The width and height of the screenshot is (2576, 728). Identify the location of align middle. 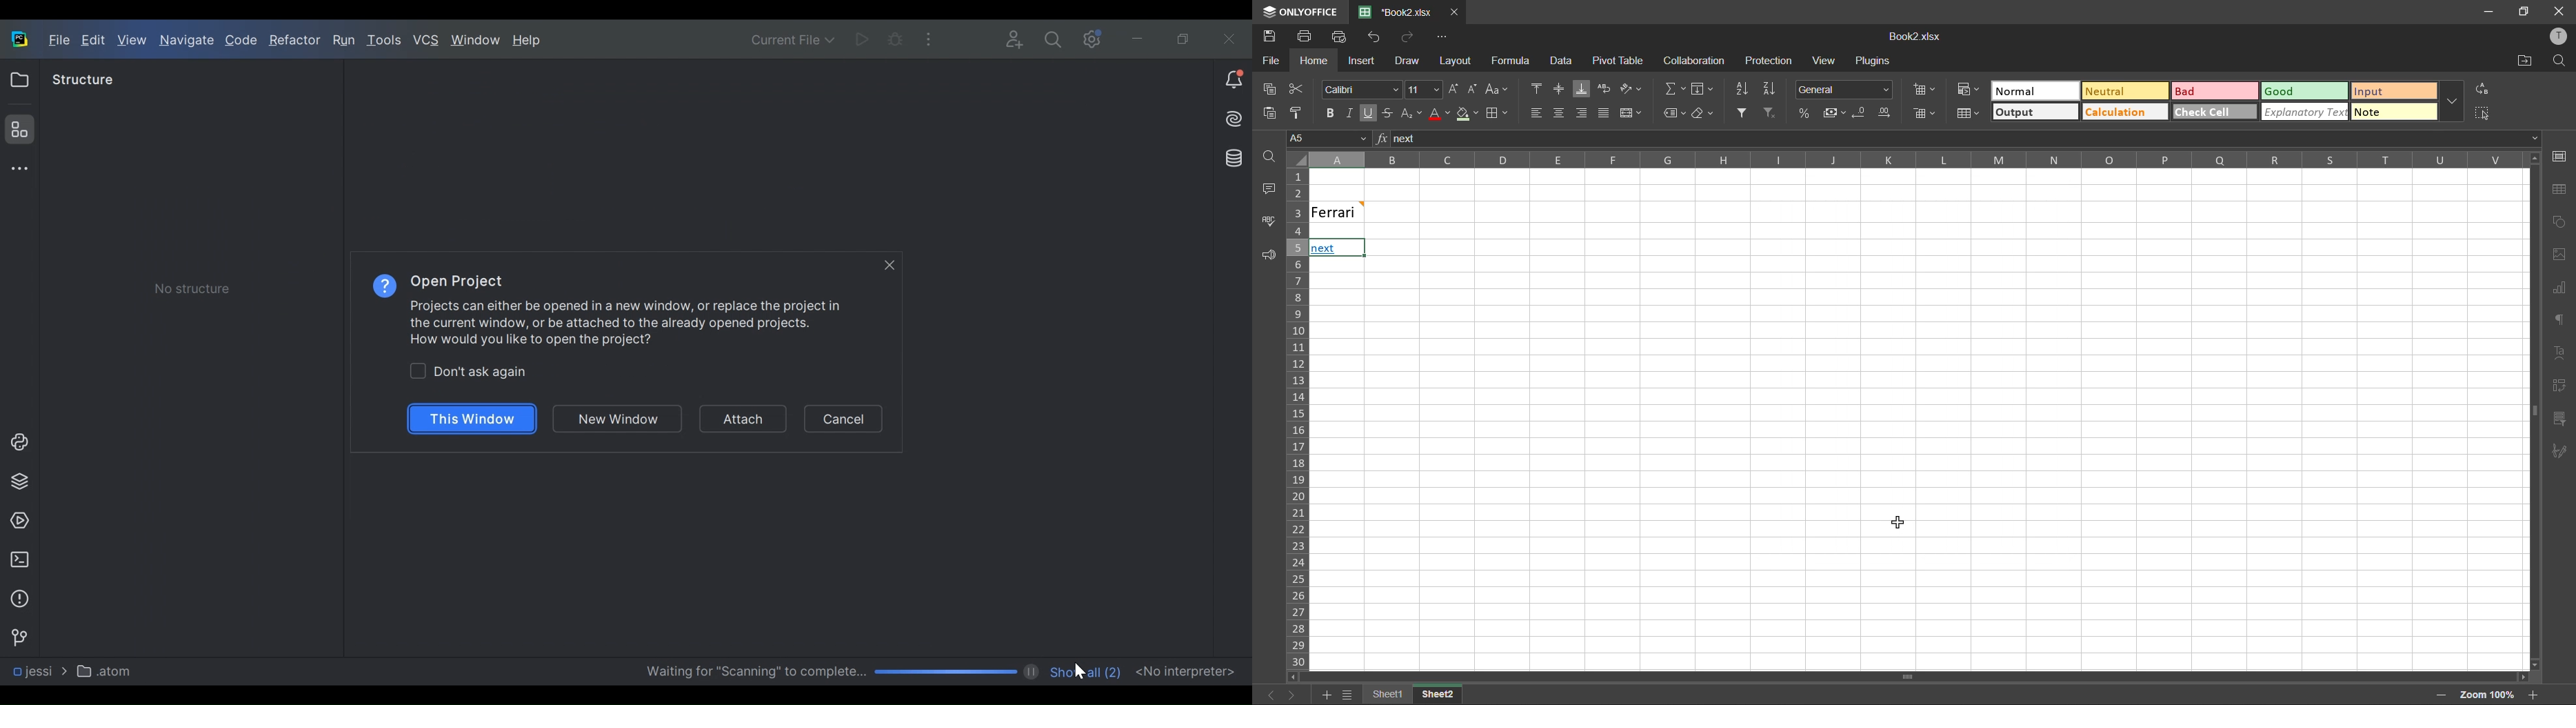
(1559, 88).